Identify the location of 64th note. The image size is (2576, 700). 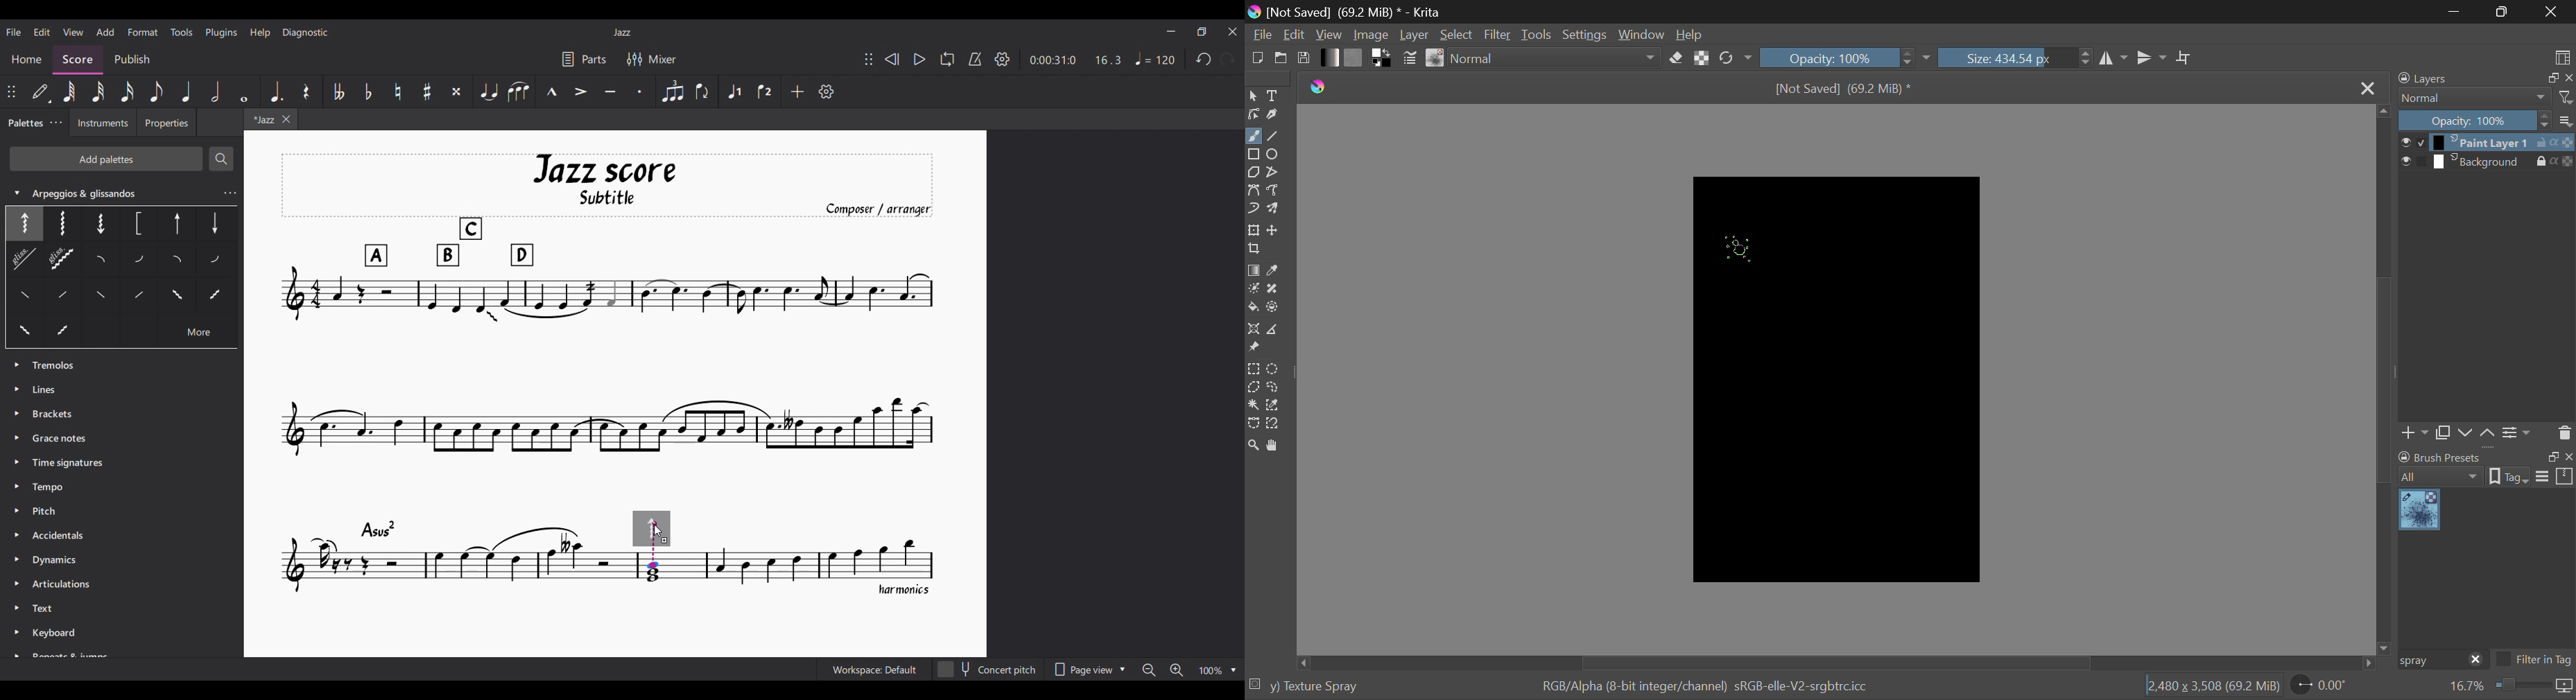
(69, 91).